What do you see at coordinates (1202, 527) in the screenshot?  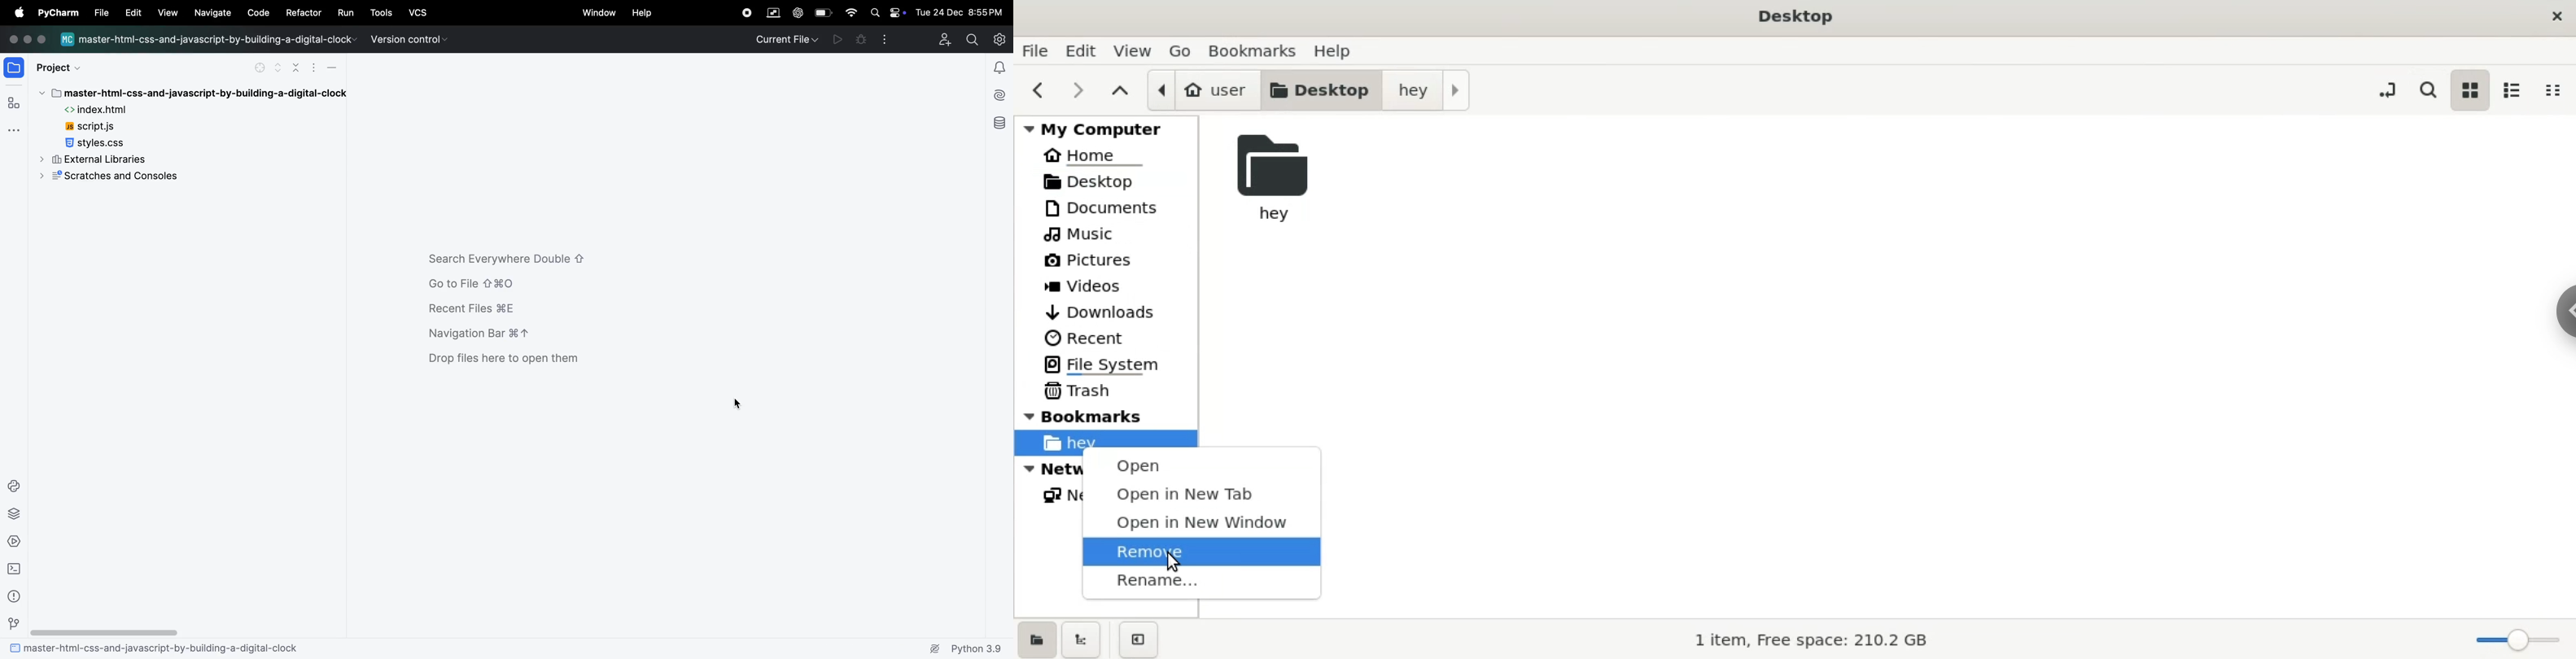 I see `open in new window` at bounding box center [1202, 527].